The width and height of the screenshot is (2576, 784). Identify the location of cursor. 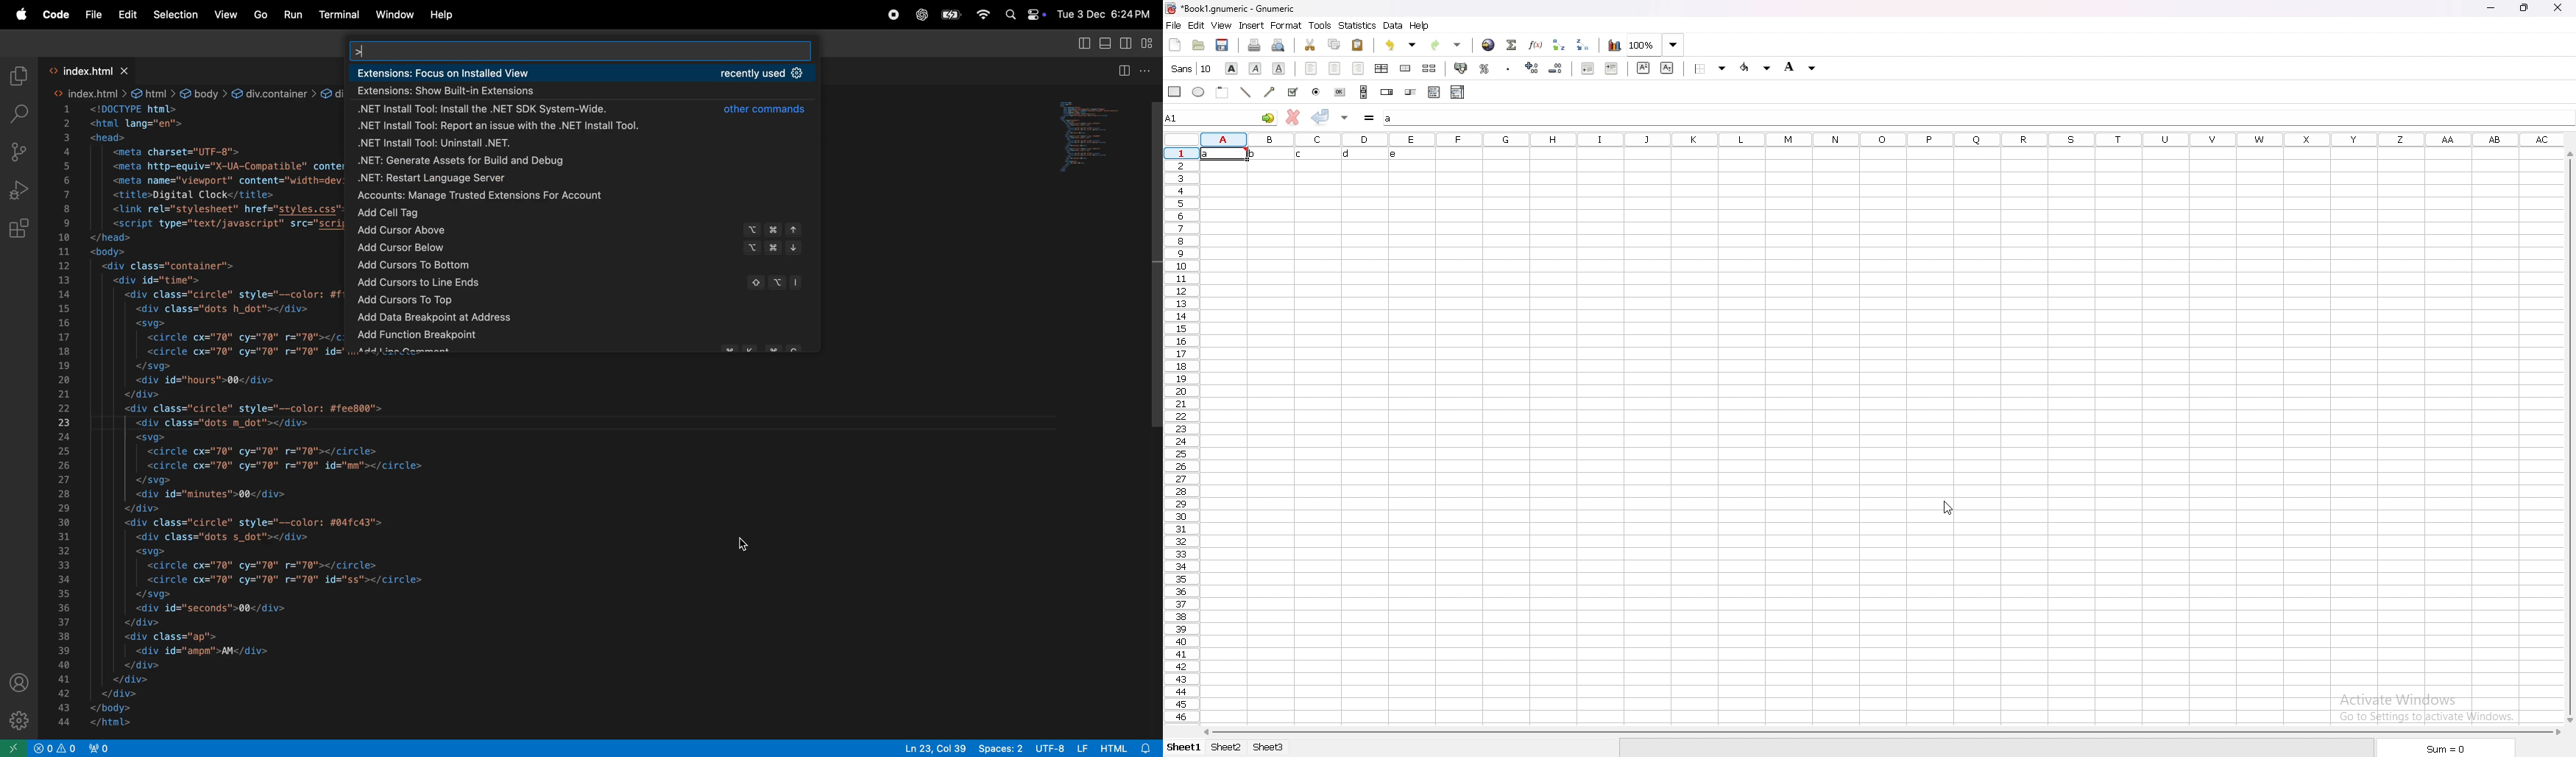
(1952, 506).